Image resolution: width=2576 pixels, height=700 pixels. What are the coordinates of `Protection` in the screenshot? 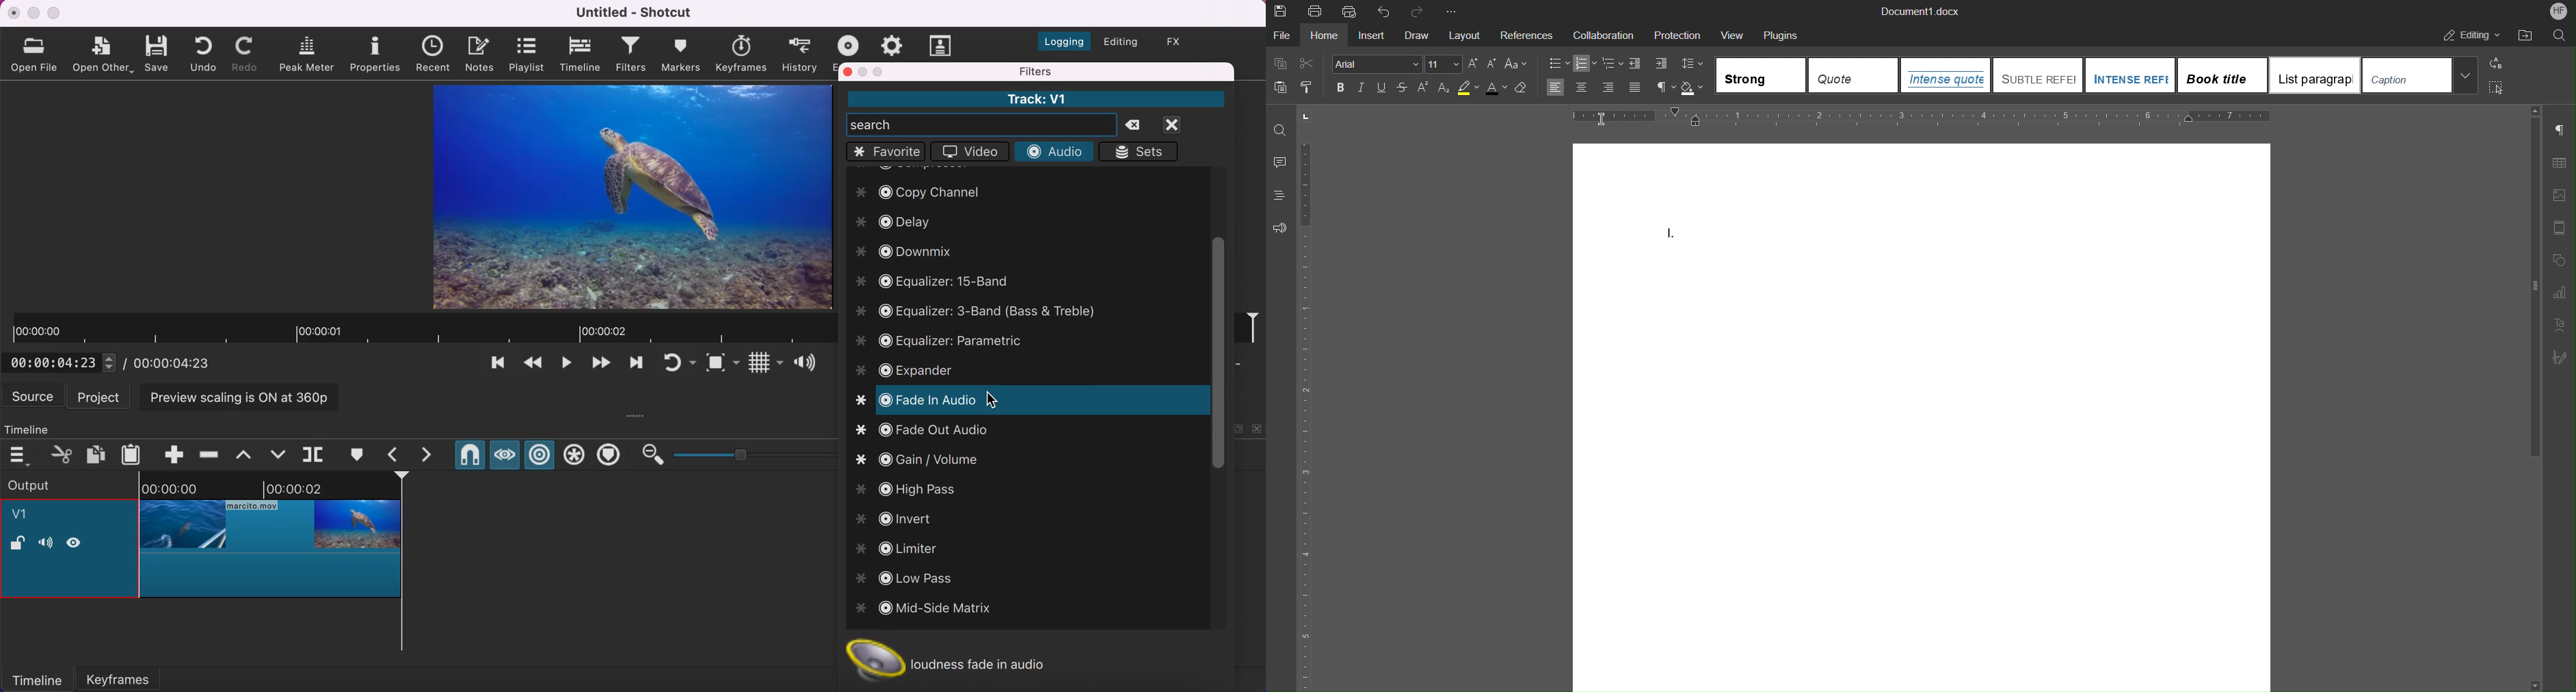 It's located at (1676, 36).